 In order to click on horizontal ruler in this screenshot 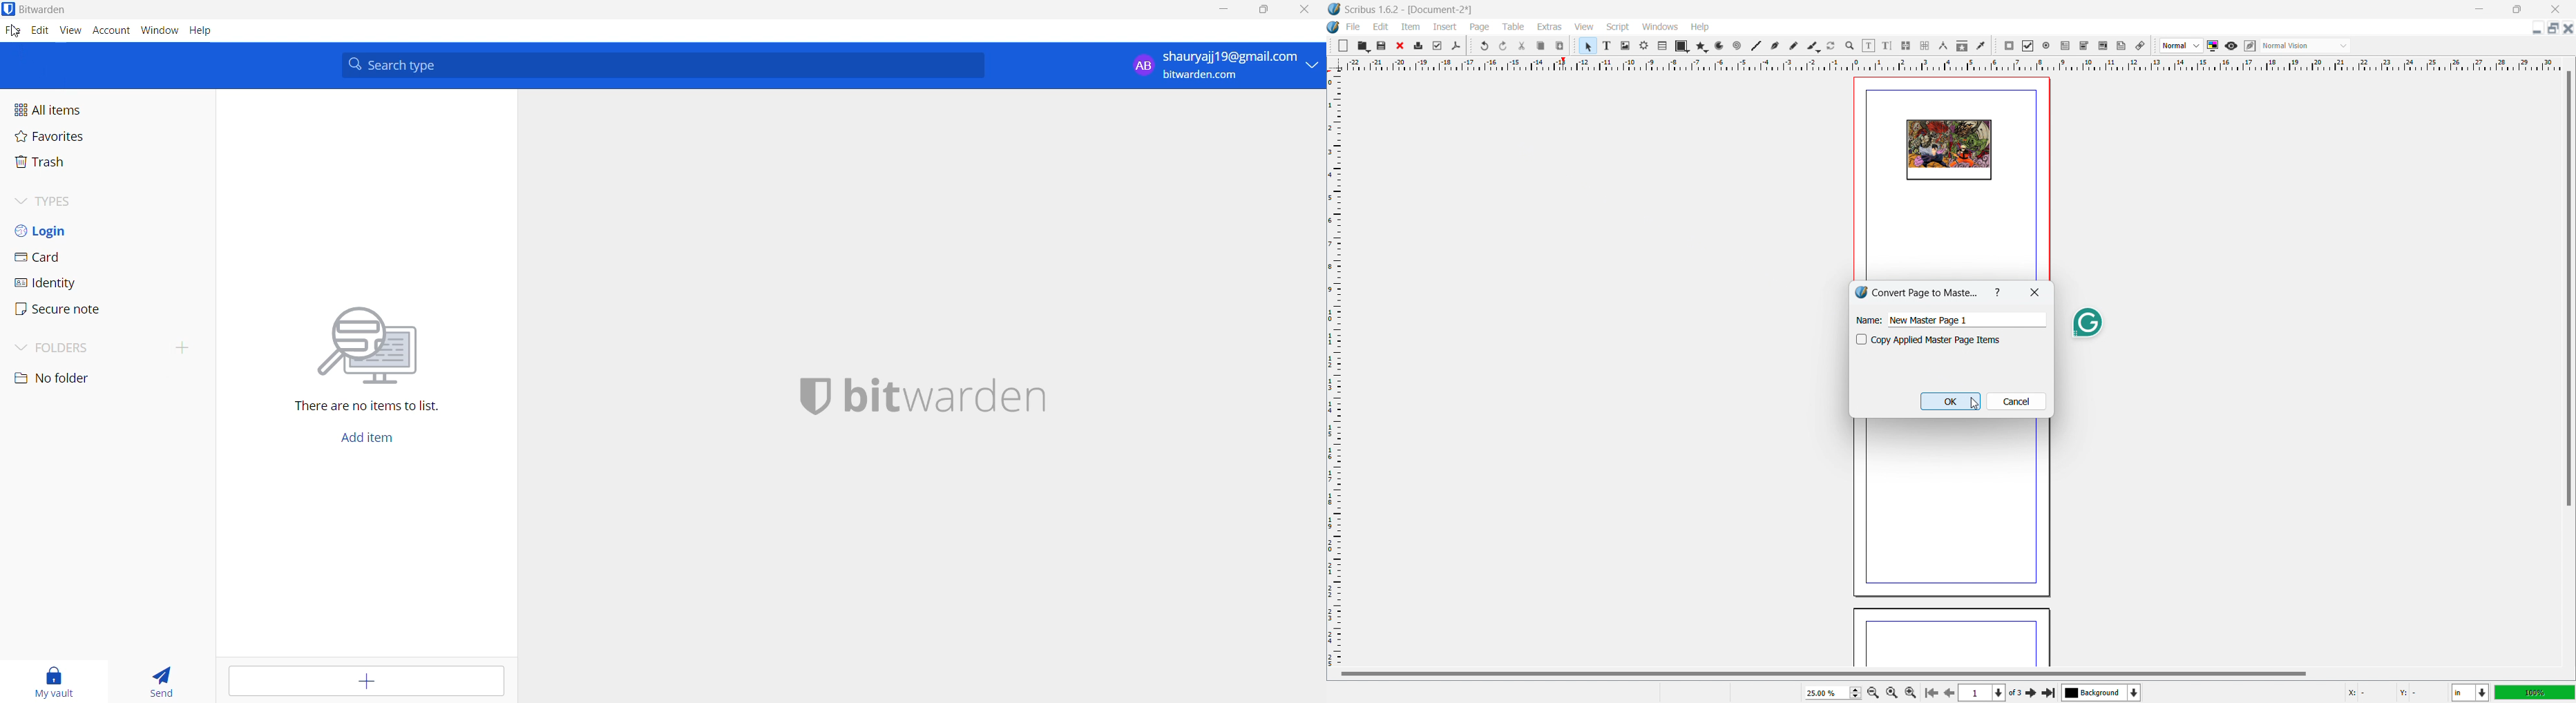, I will do `click(1953, 64)`.